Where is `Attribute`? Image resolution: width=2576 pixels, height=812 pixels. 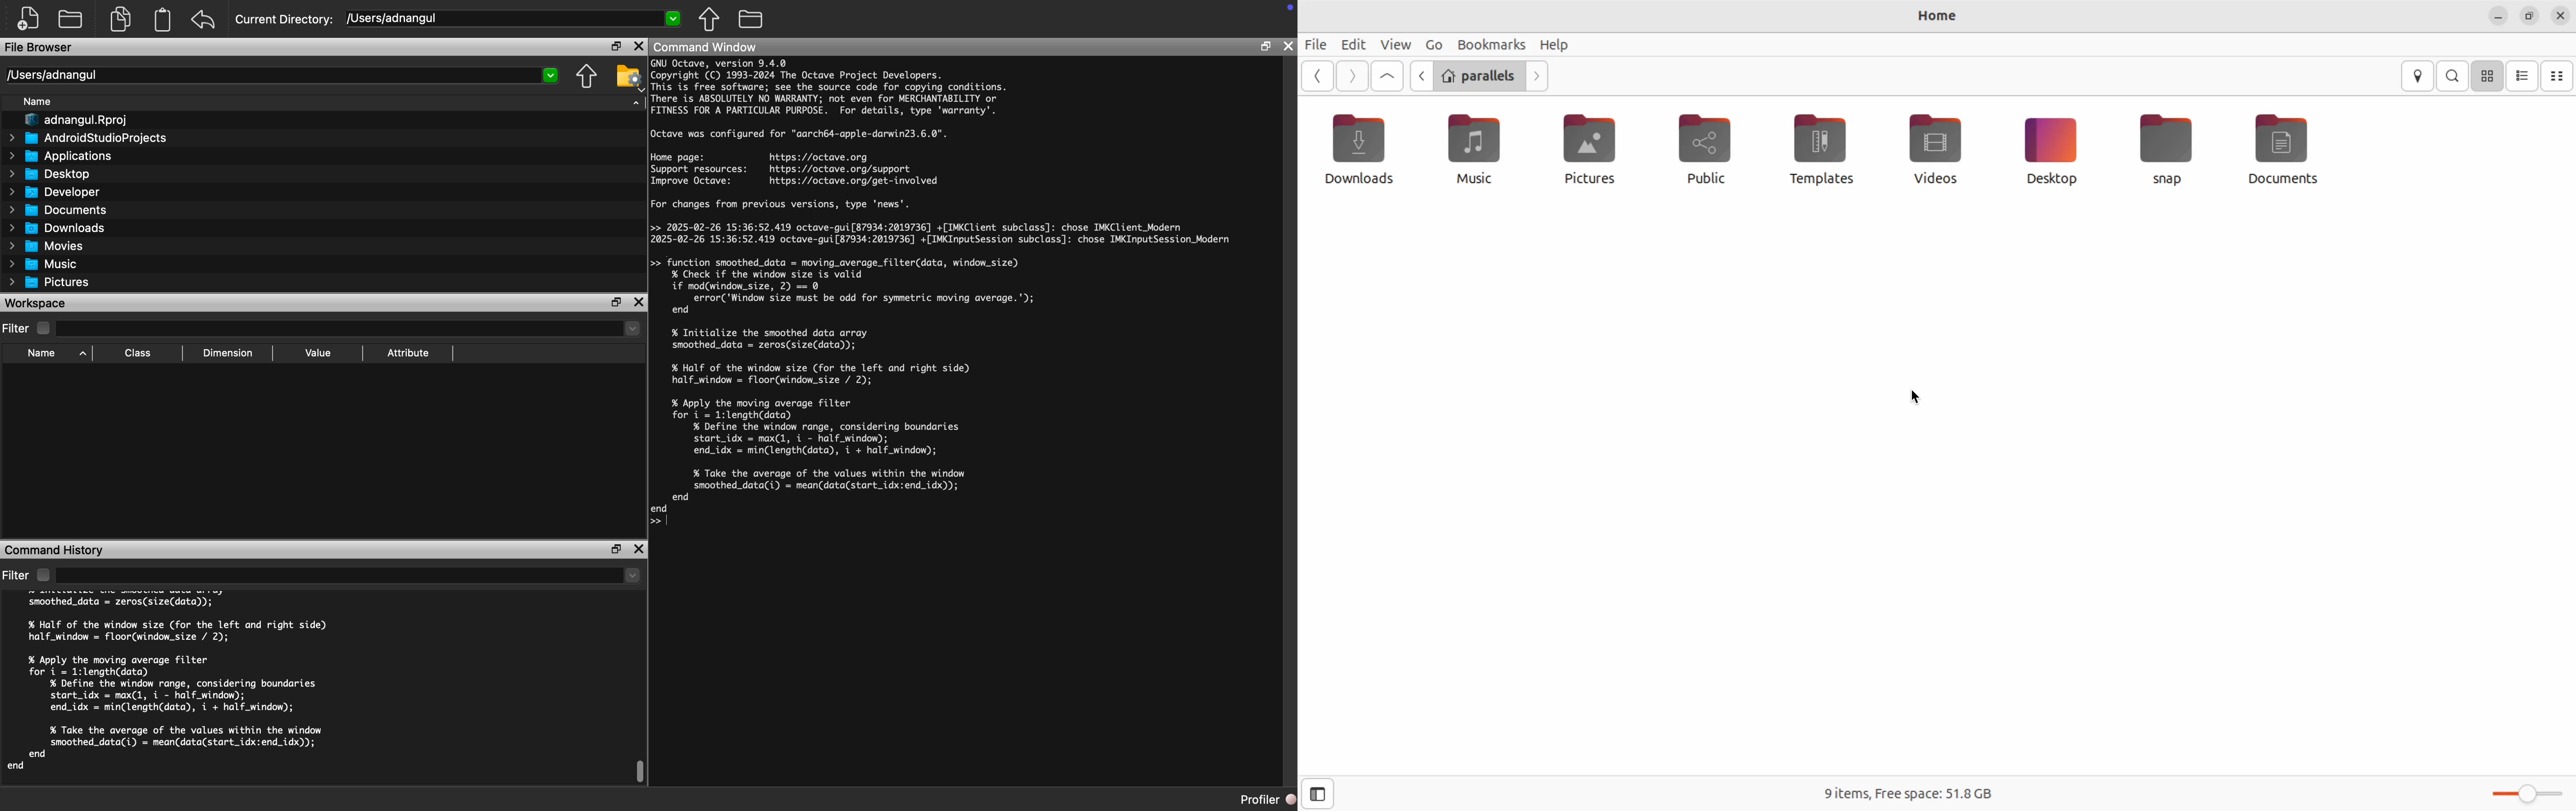
Attribute is located at coordinates (409, 353).